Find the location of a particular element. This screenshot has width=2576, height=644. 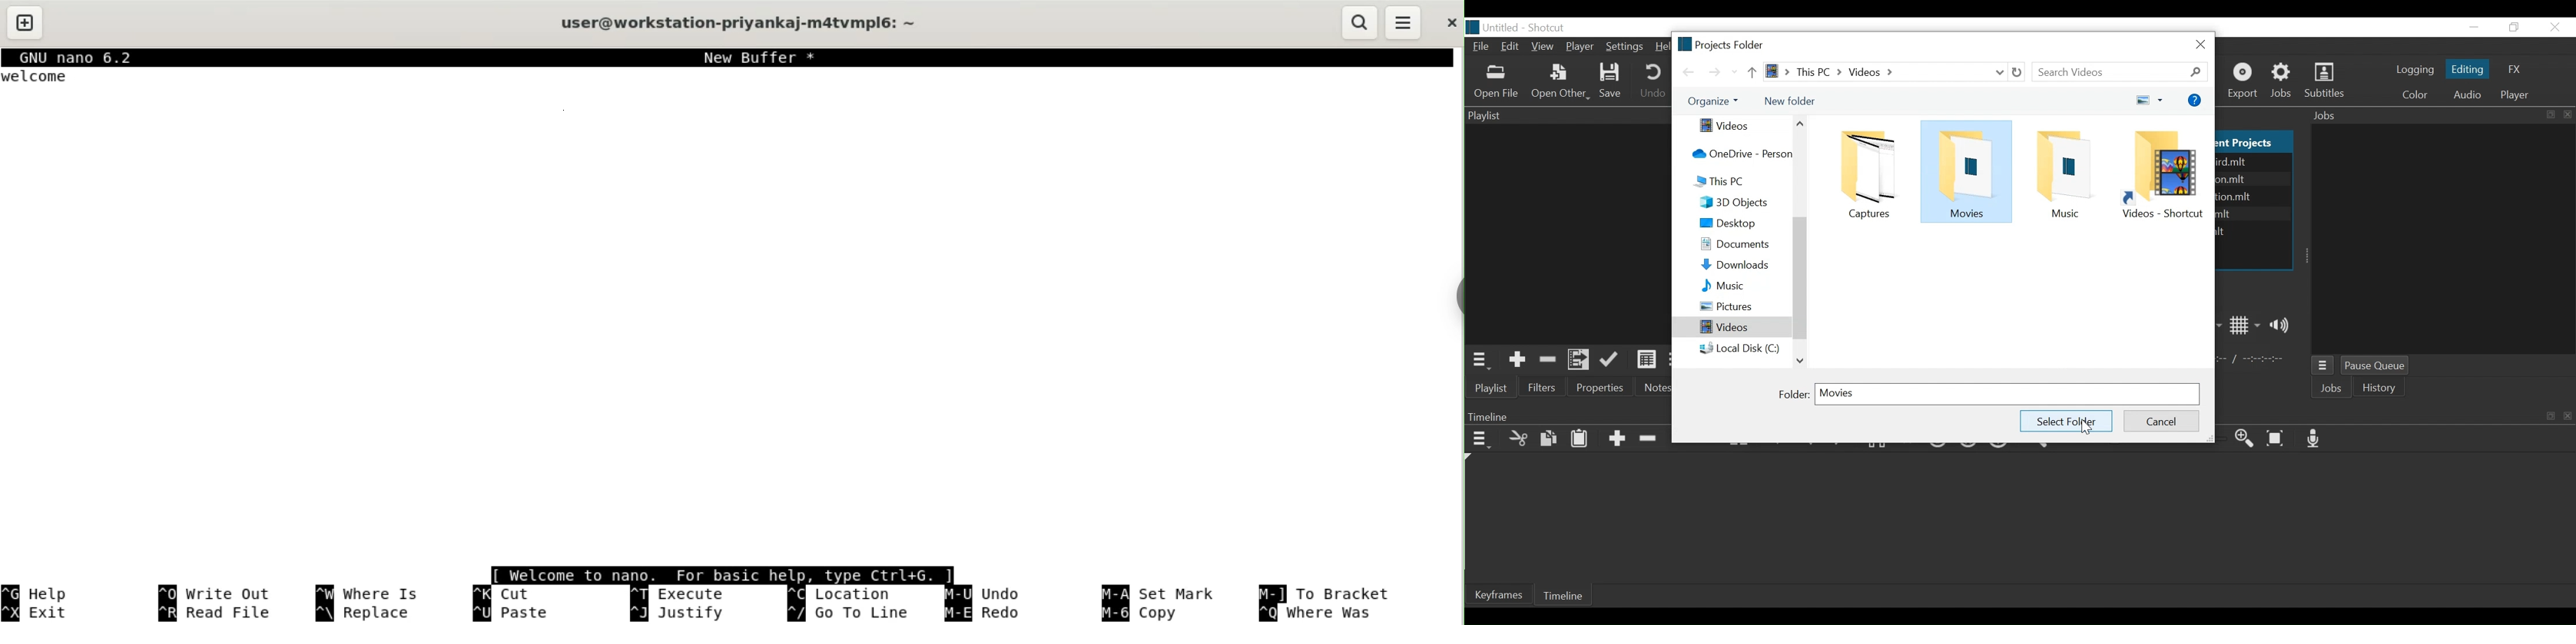

Add the Source to the playlist is located at coordinates (1517, 359).